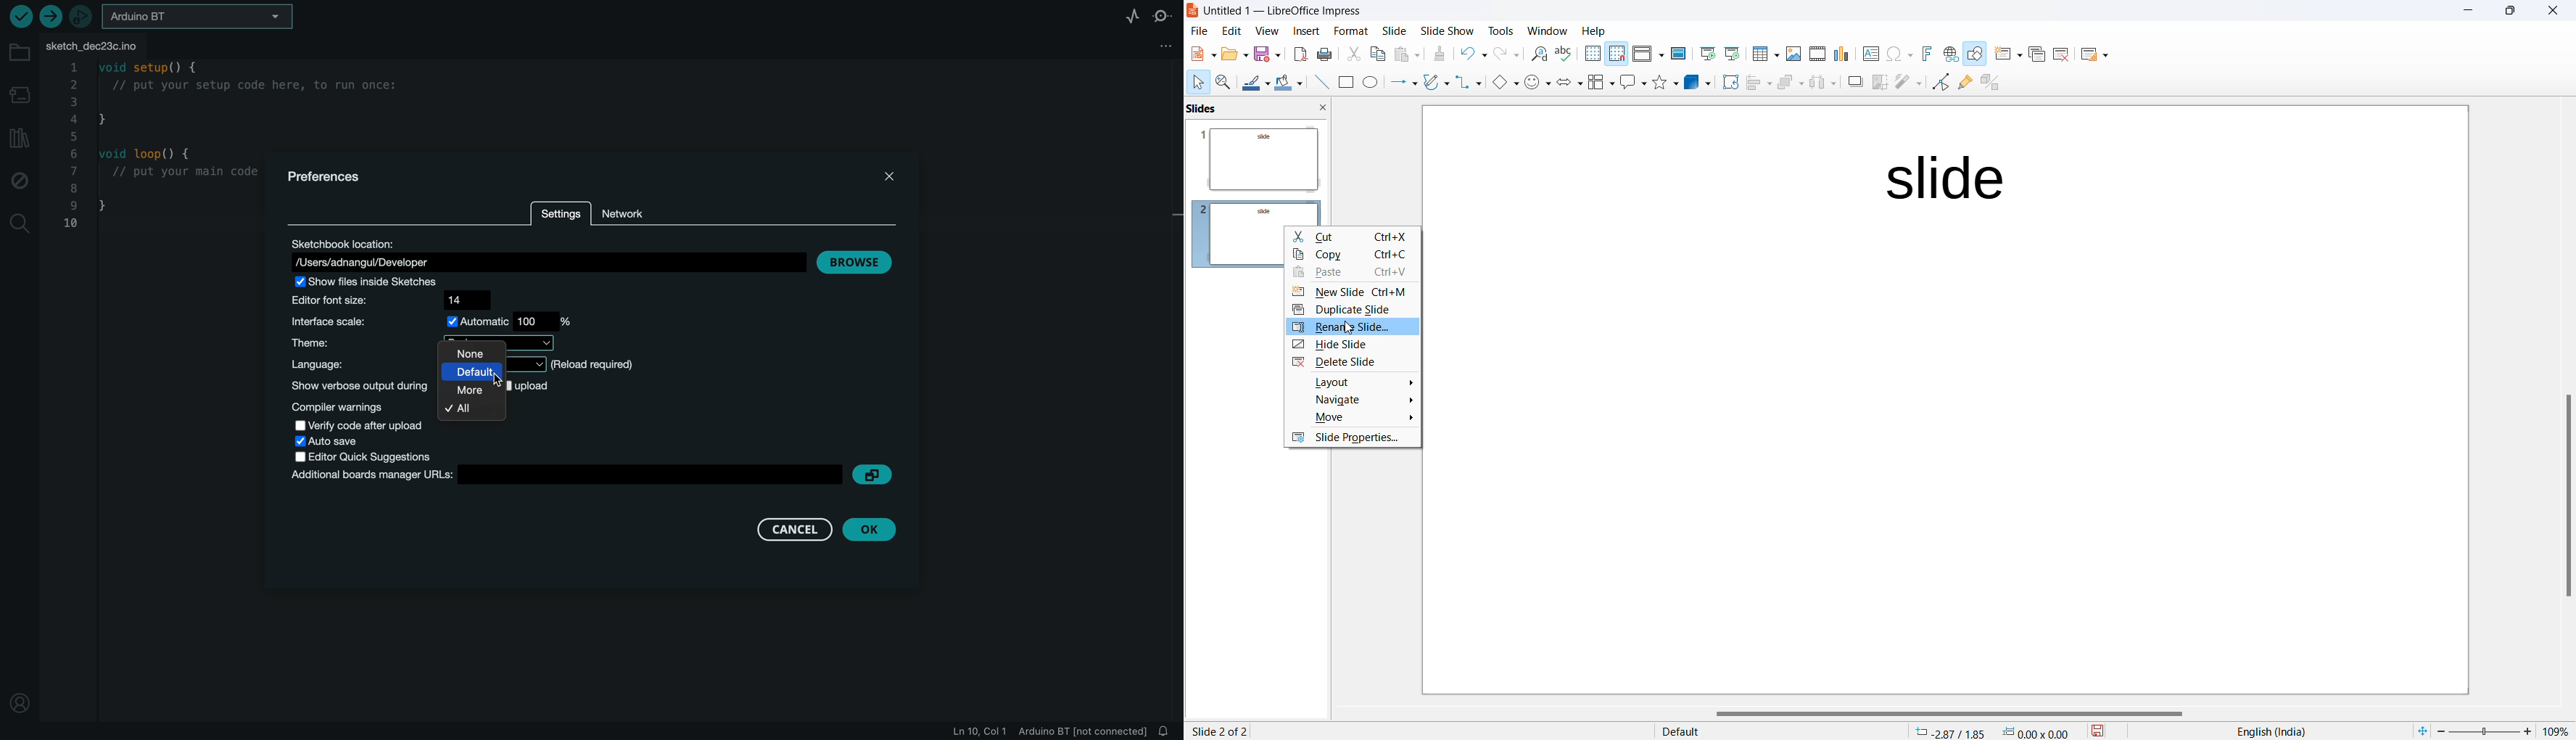  What do you see at coordinates (1264, 32) in the screenshot?
I see `view` at bounding box center [1264, 32].